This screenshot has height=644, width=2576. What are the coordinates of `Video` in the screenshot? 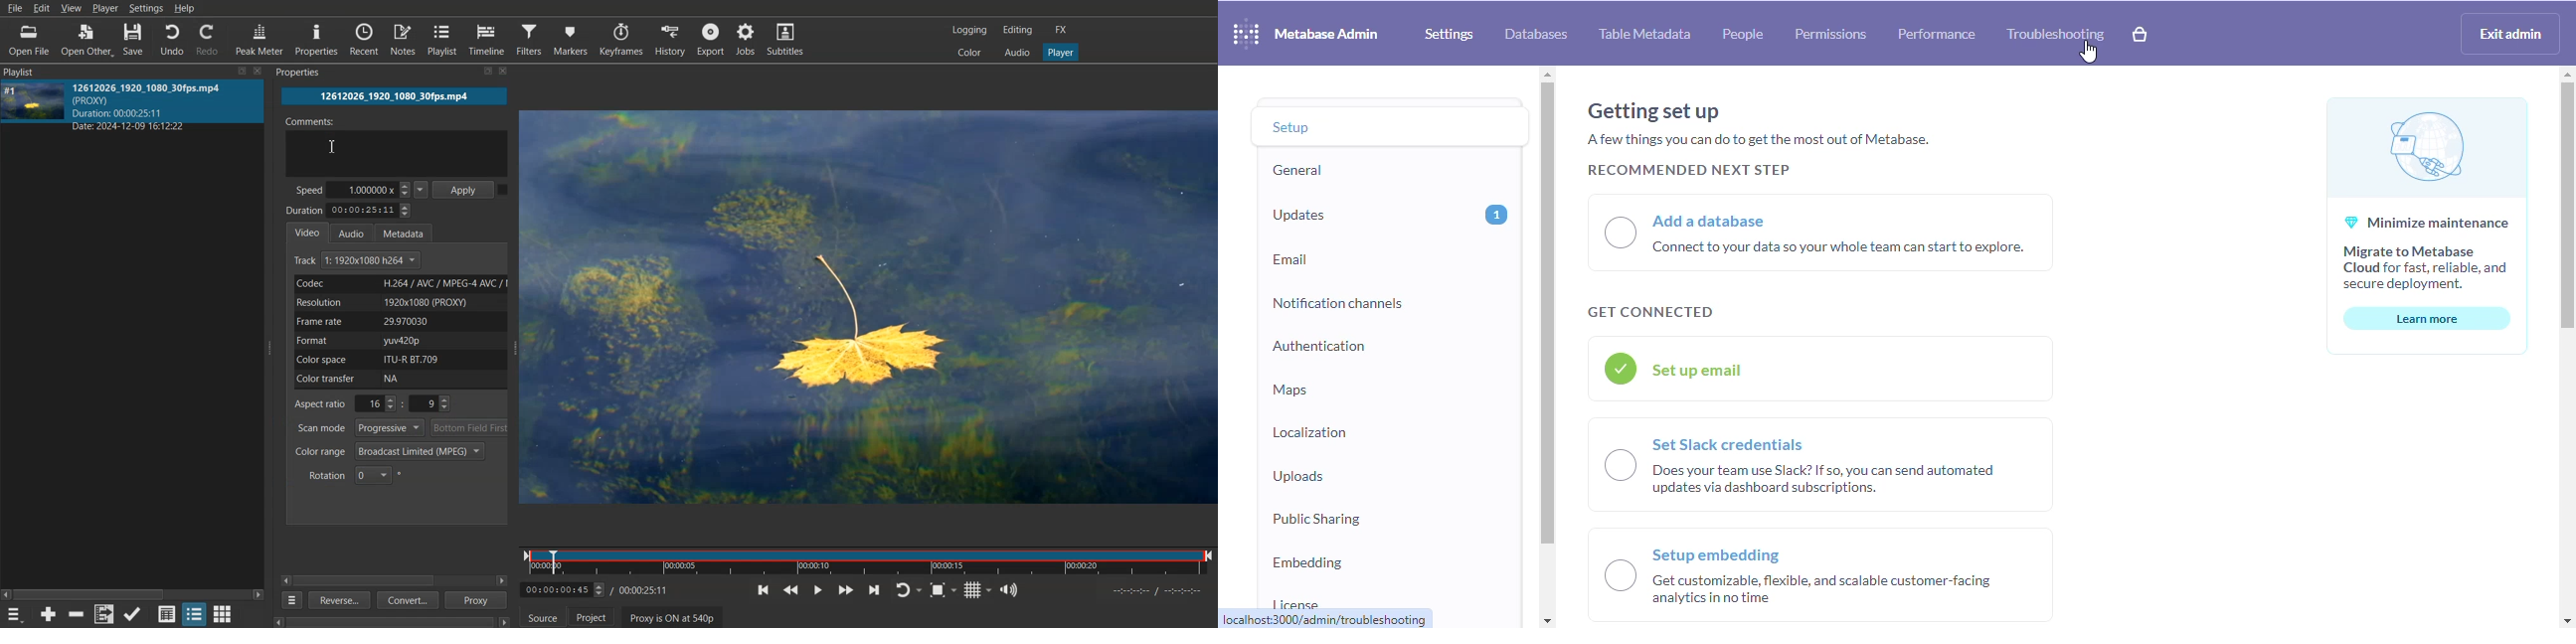 It's located at (308, 232).